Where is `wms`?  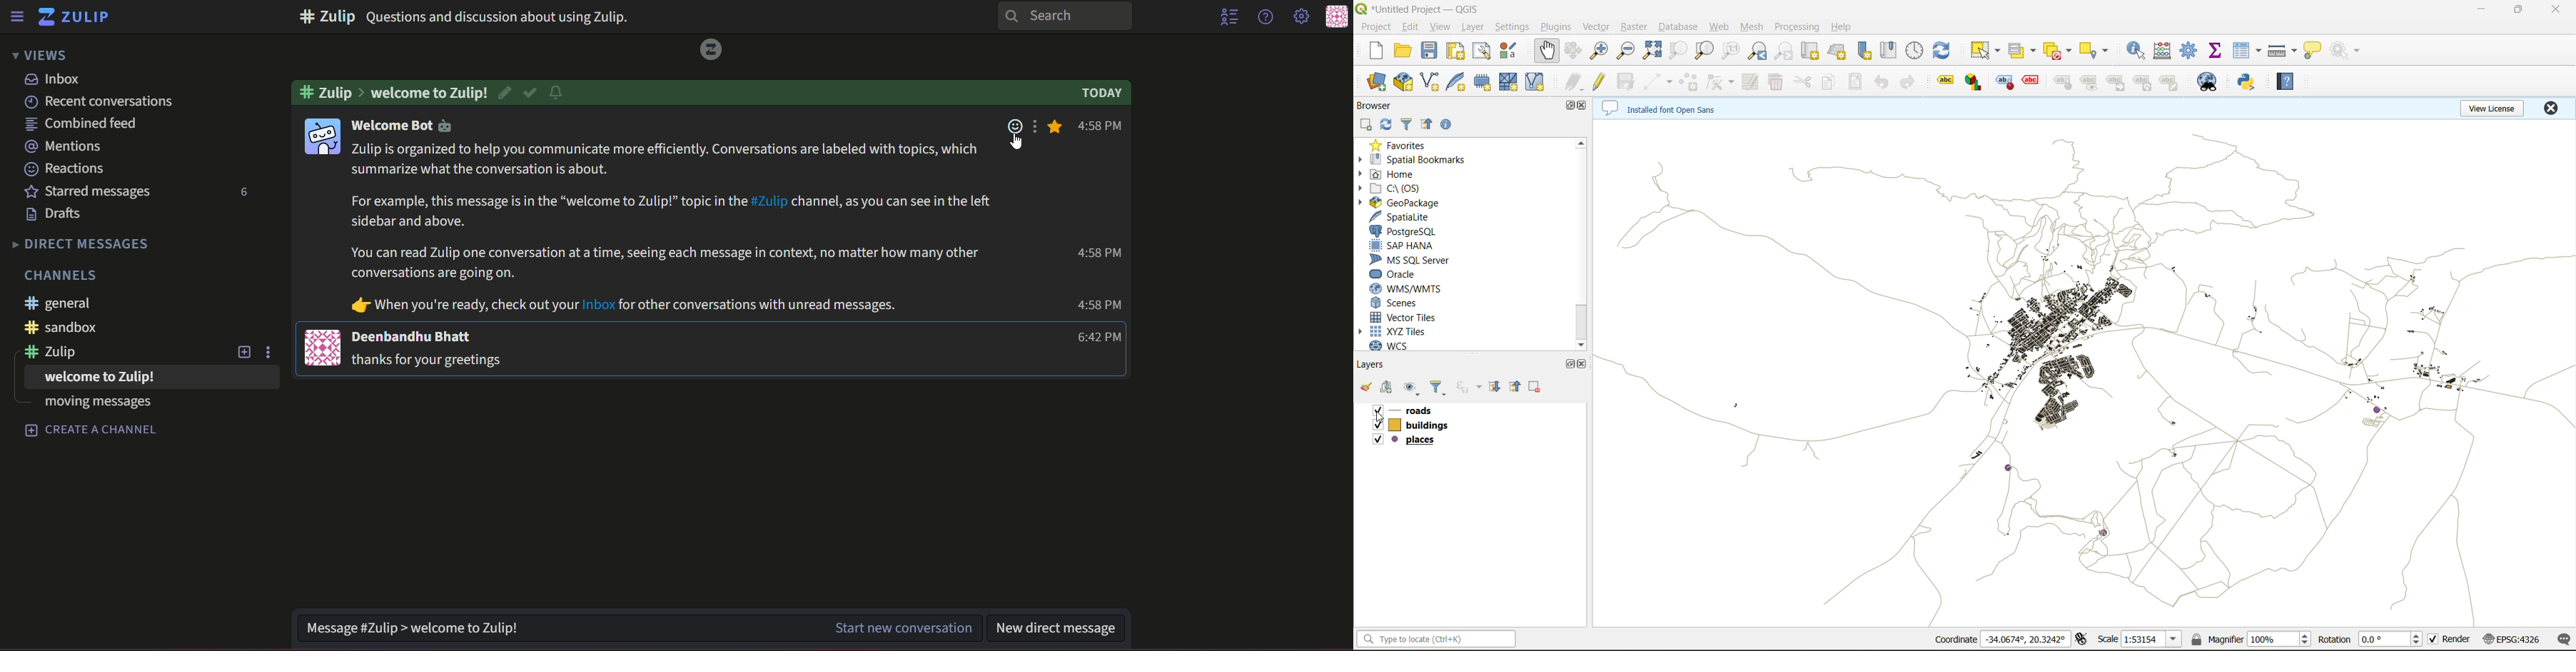
wms is located at coordinates (1406, 290).